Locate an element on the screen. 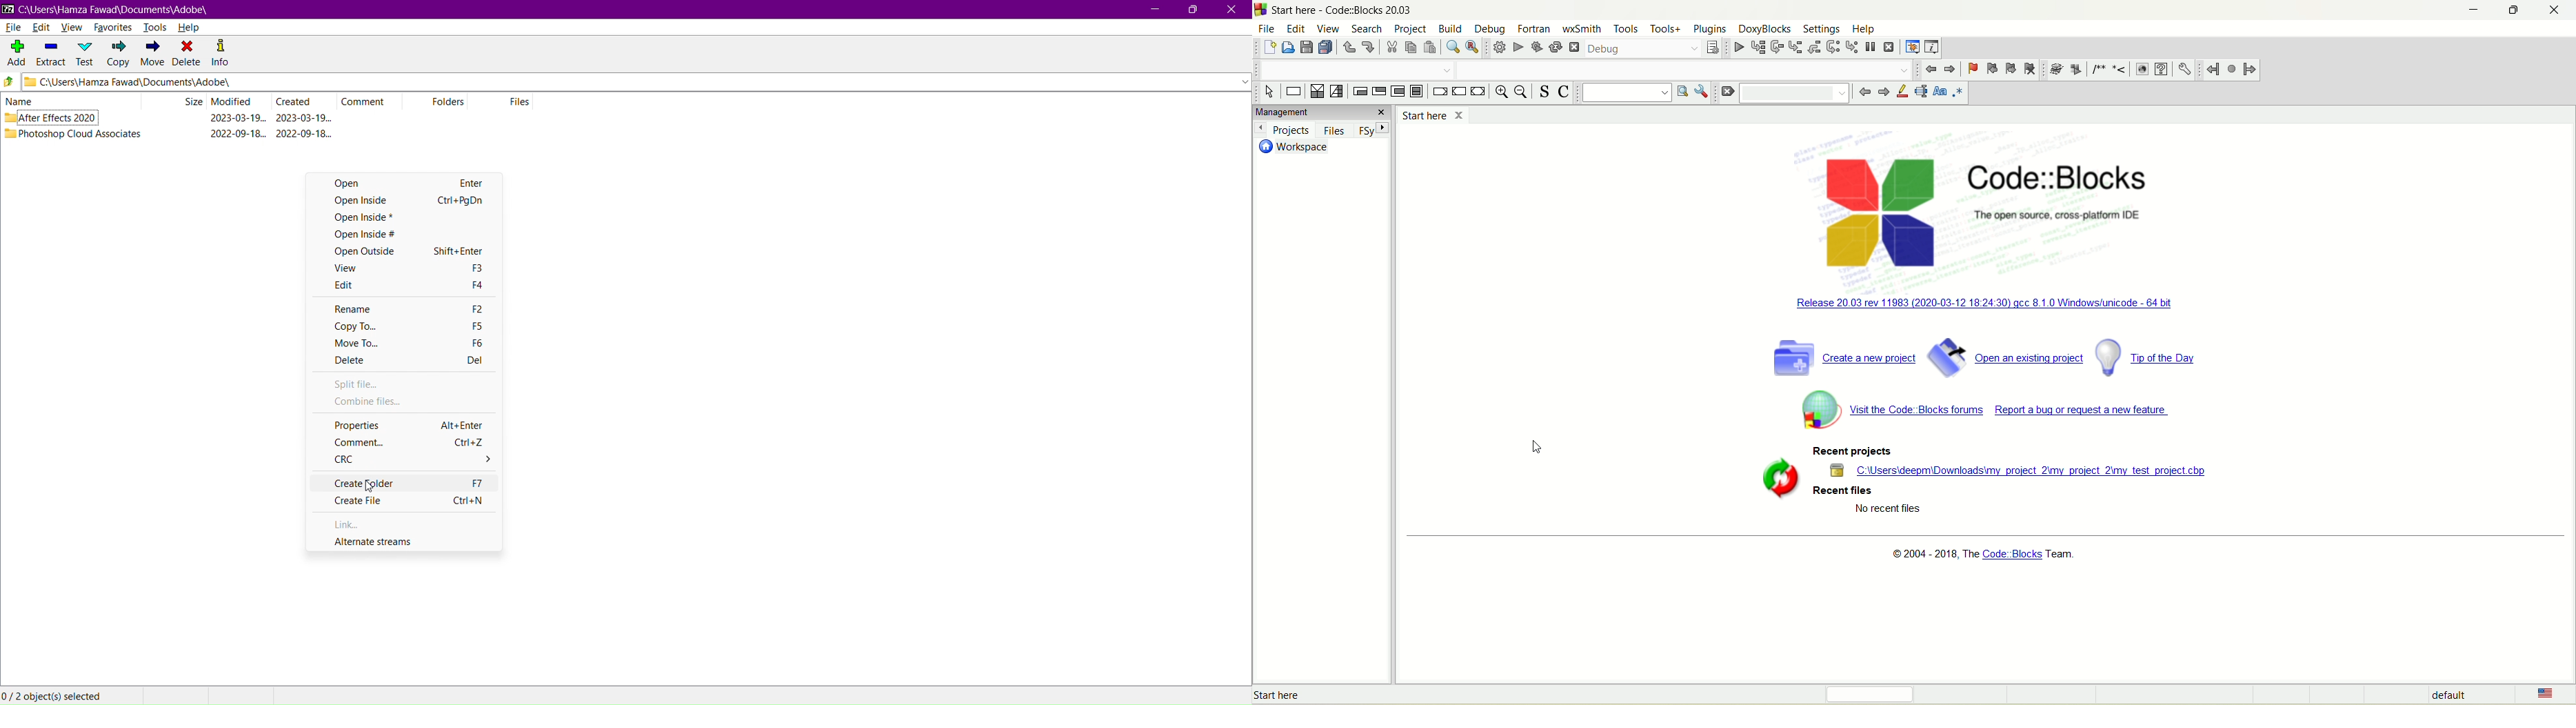  options window is located at coordinates (1700, 92).